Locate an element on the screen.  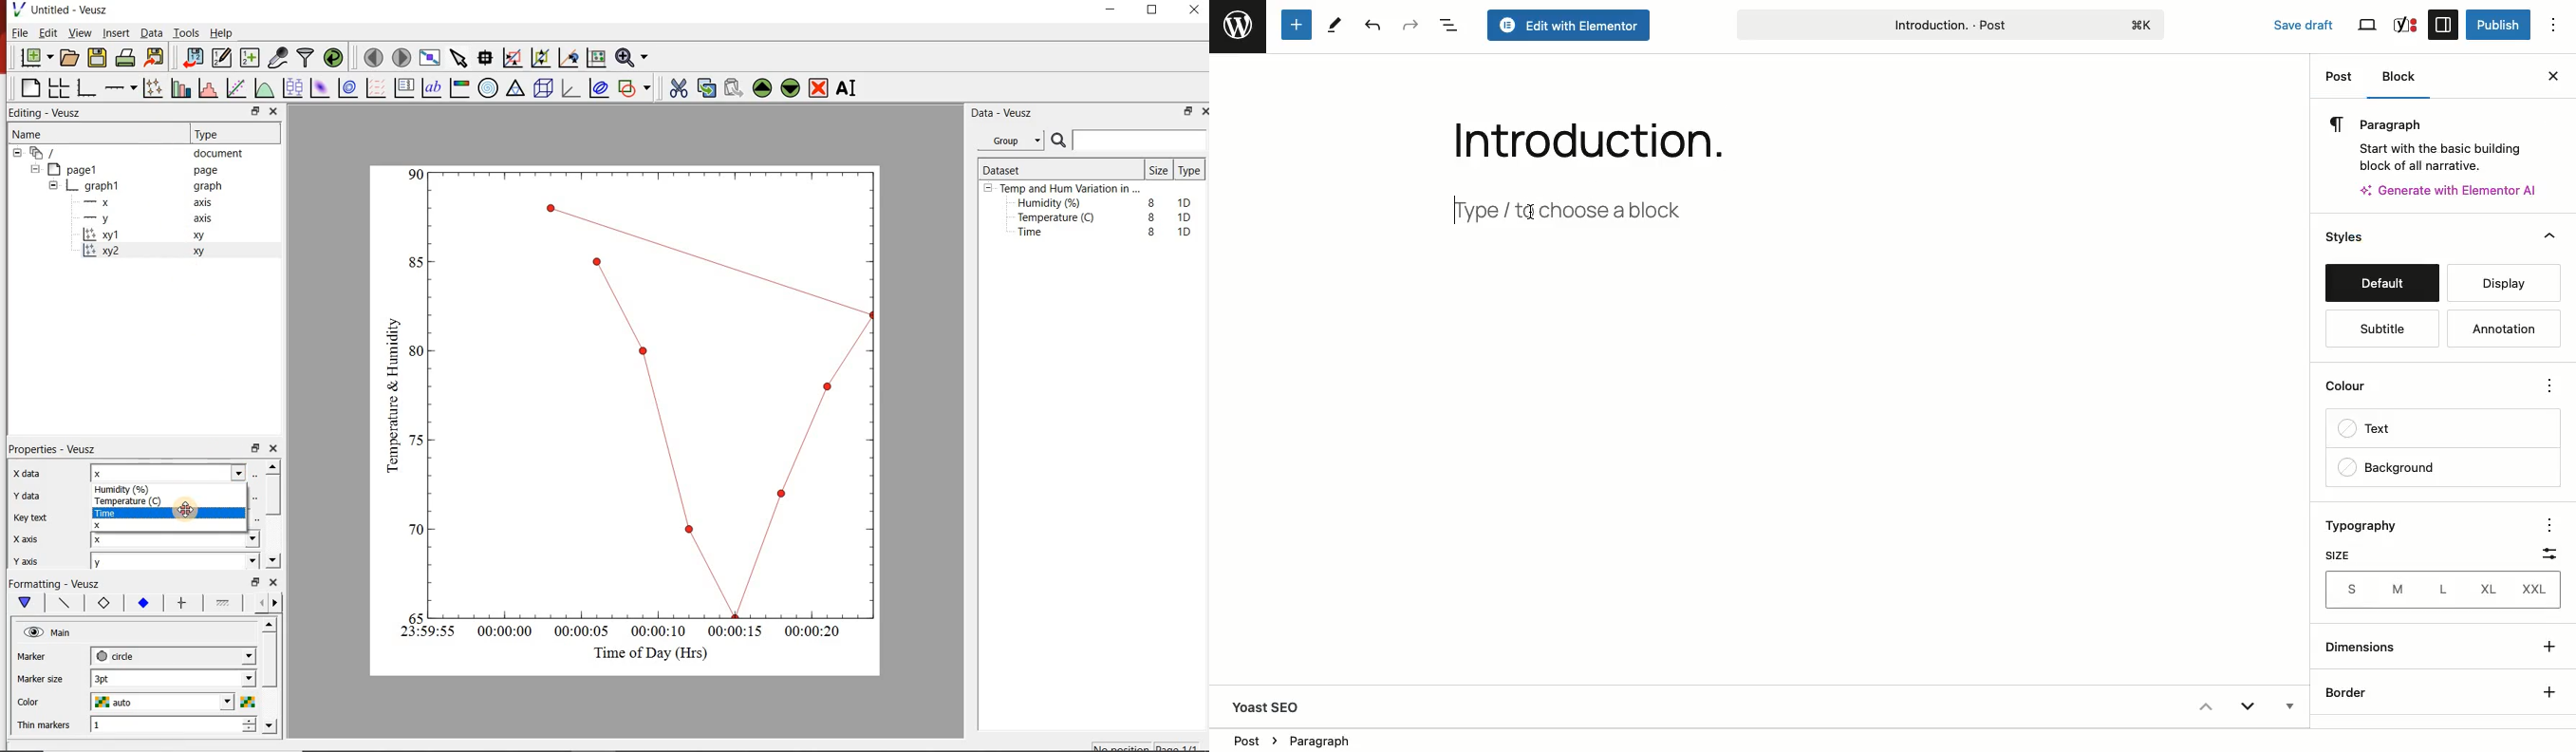
document is located at coordinates (223, 153).